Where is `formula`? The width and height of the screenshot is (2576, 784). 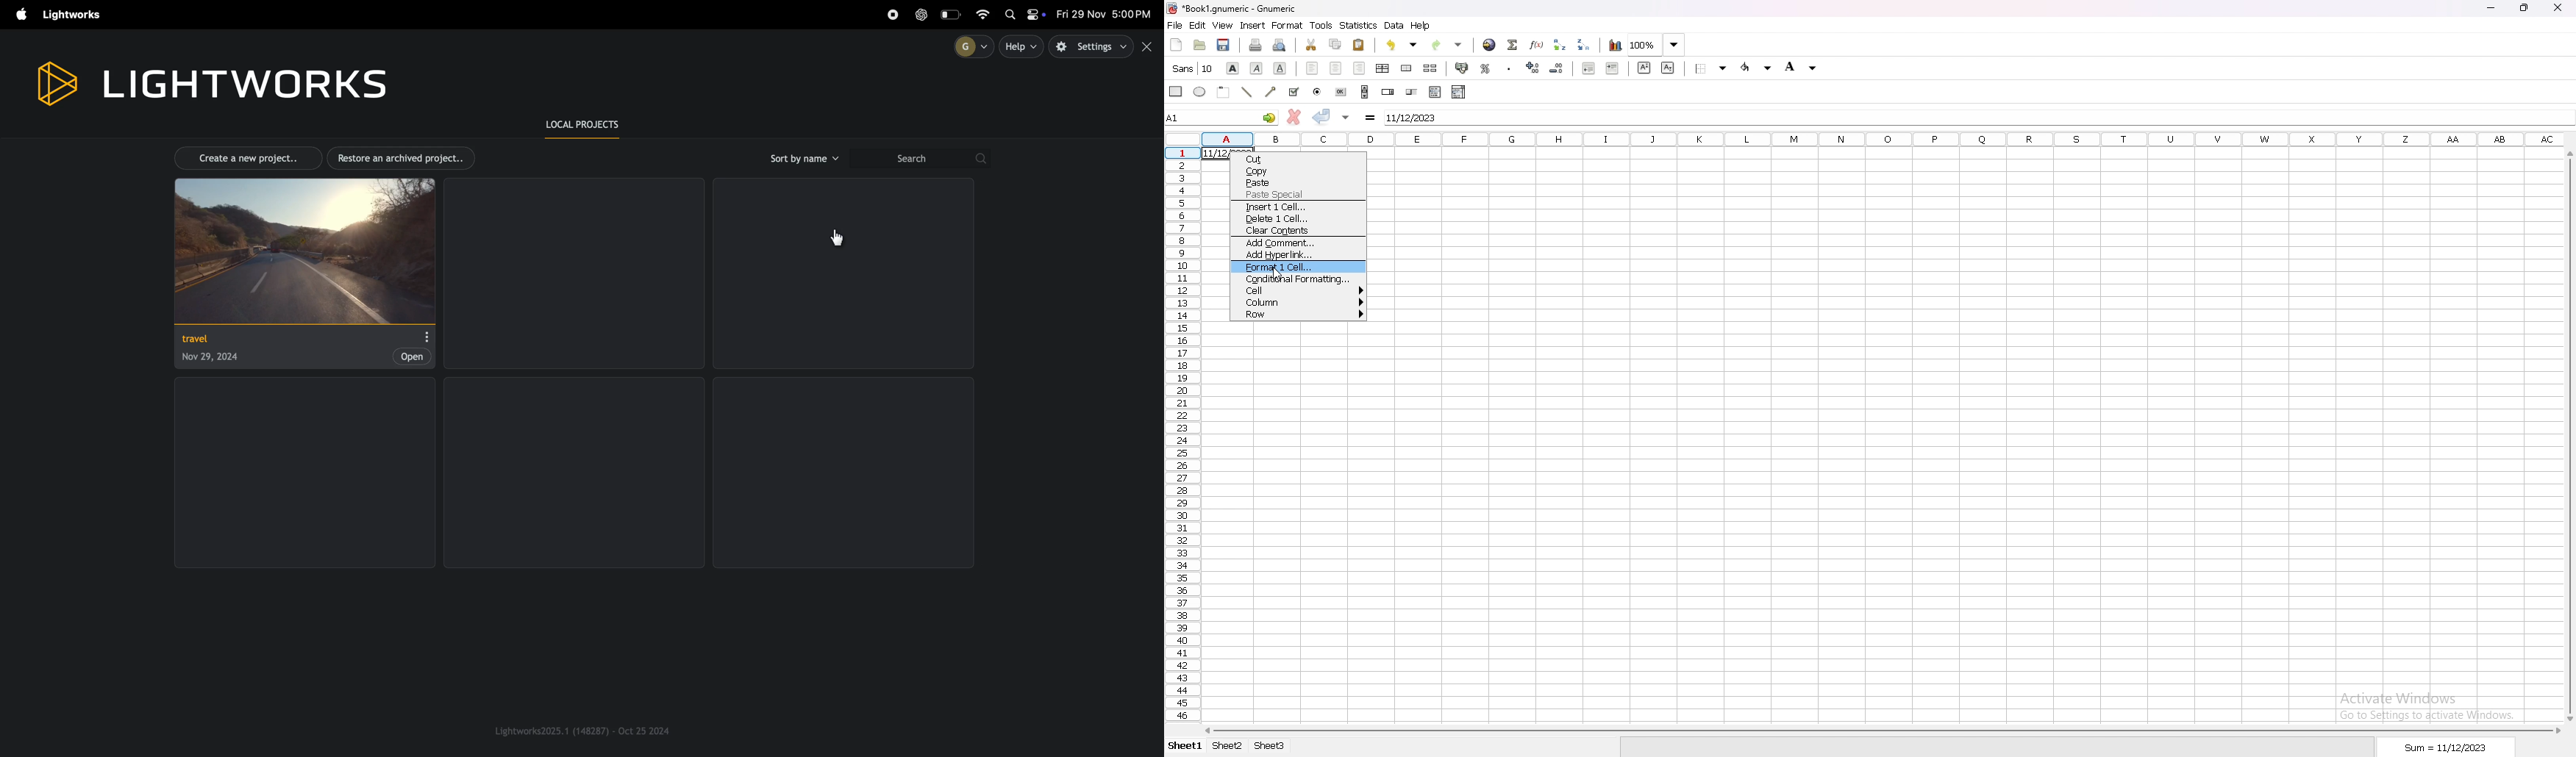 formula is located at coordinates (1370, 118).